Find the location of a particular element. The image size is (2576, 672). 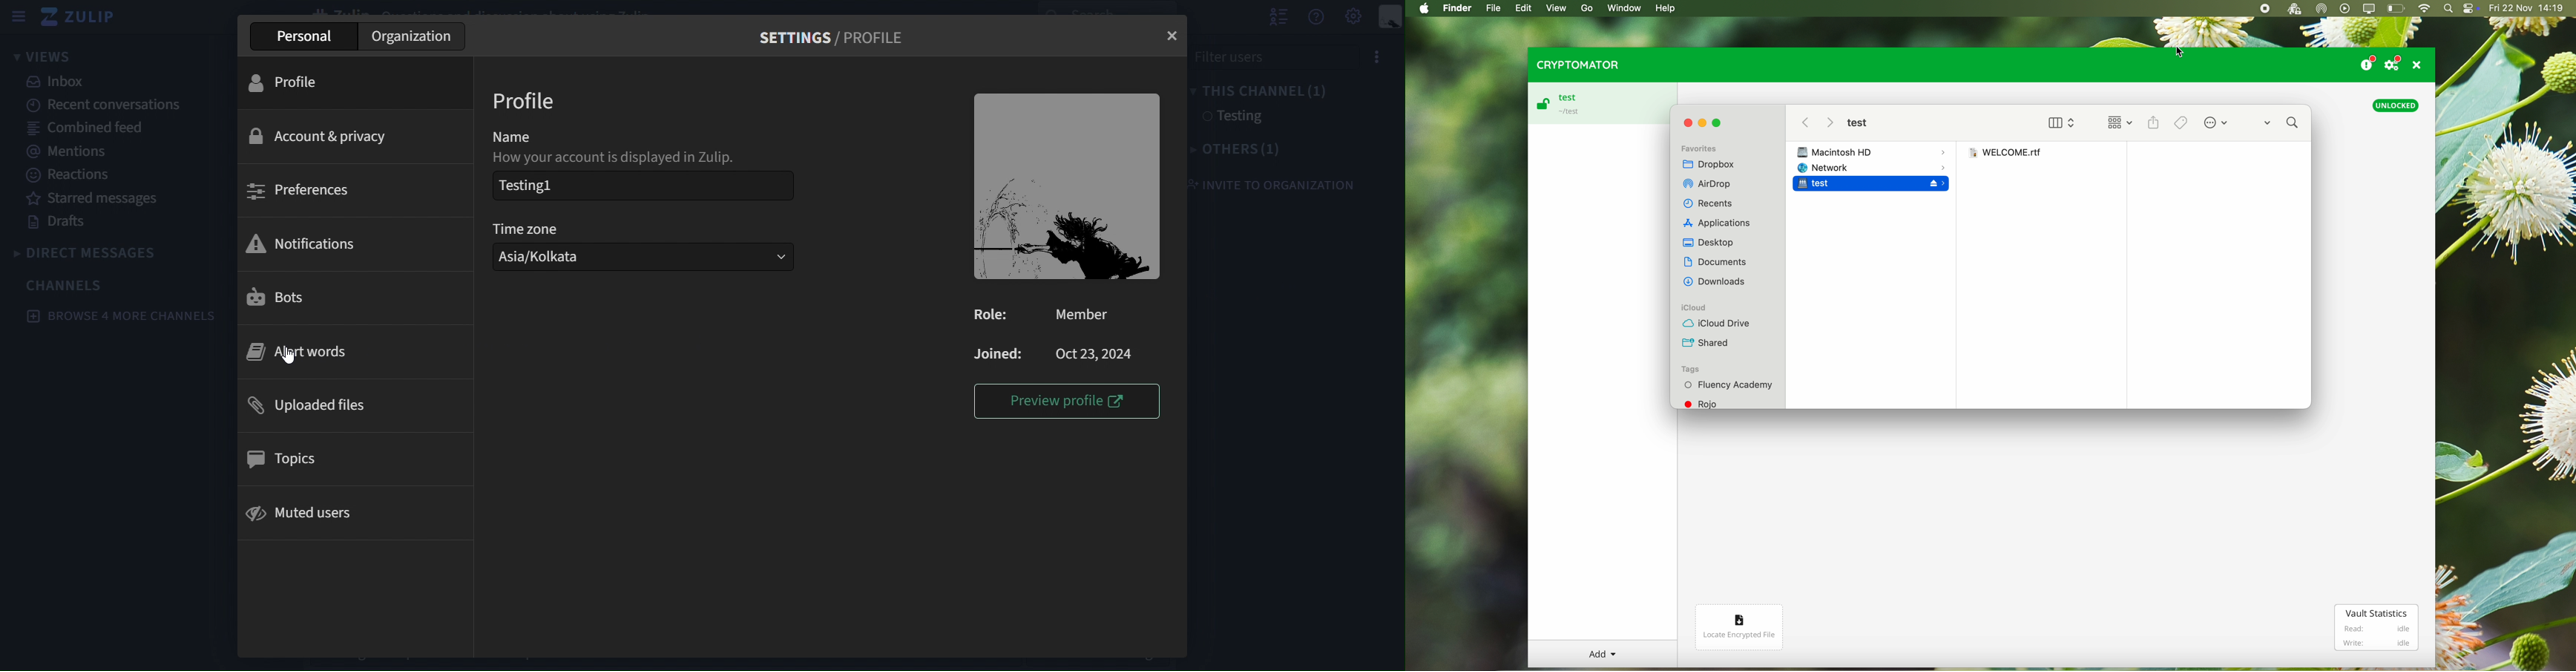

hide sidebar is located at coordinates (19, 19).